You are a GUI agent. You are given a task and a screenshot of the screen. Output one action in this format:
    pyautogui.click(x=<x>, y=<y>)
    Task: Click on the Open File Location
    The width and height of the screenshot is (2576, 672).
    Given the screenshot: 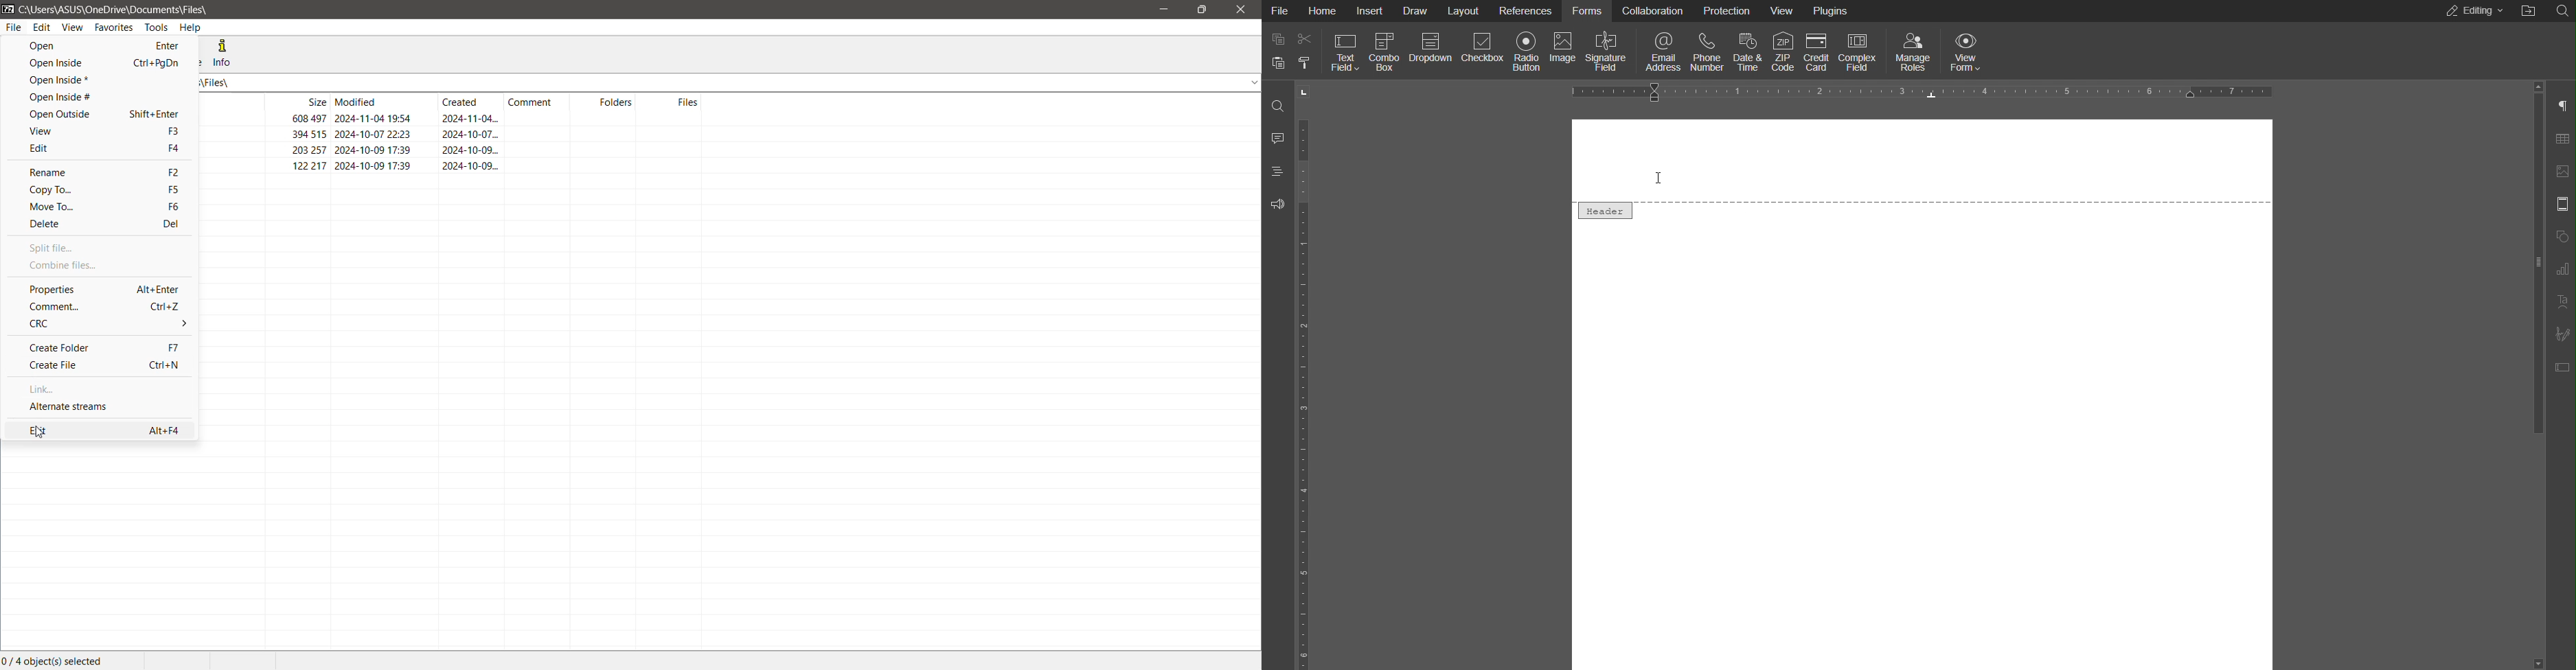 What is the action you would take?
    pyautogui.click(x=2530, y=10)
    